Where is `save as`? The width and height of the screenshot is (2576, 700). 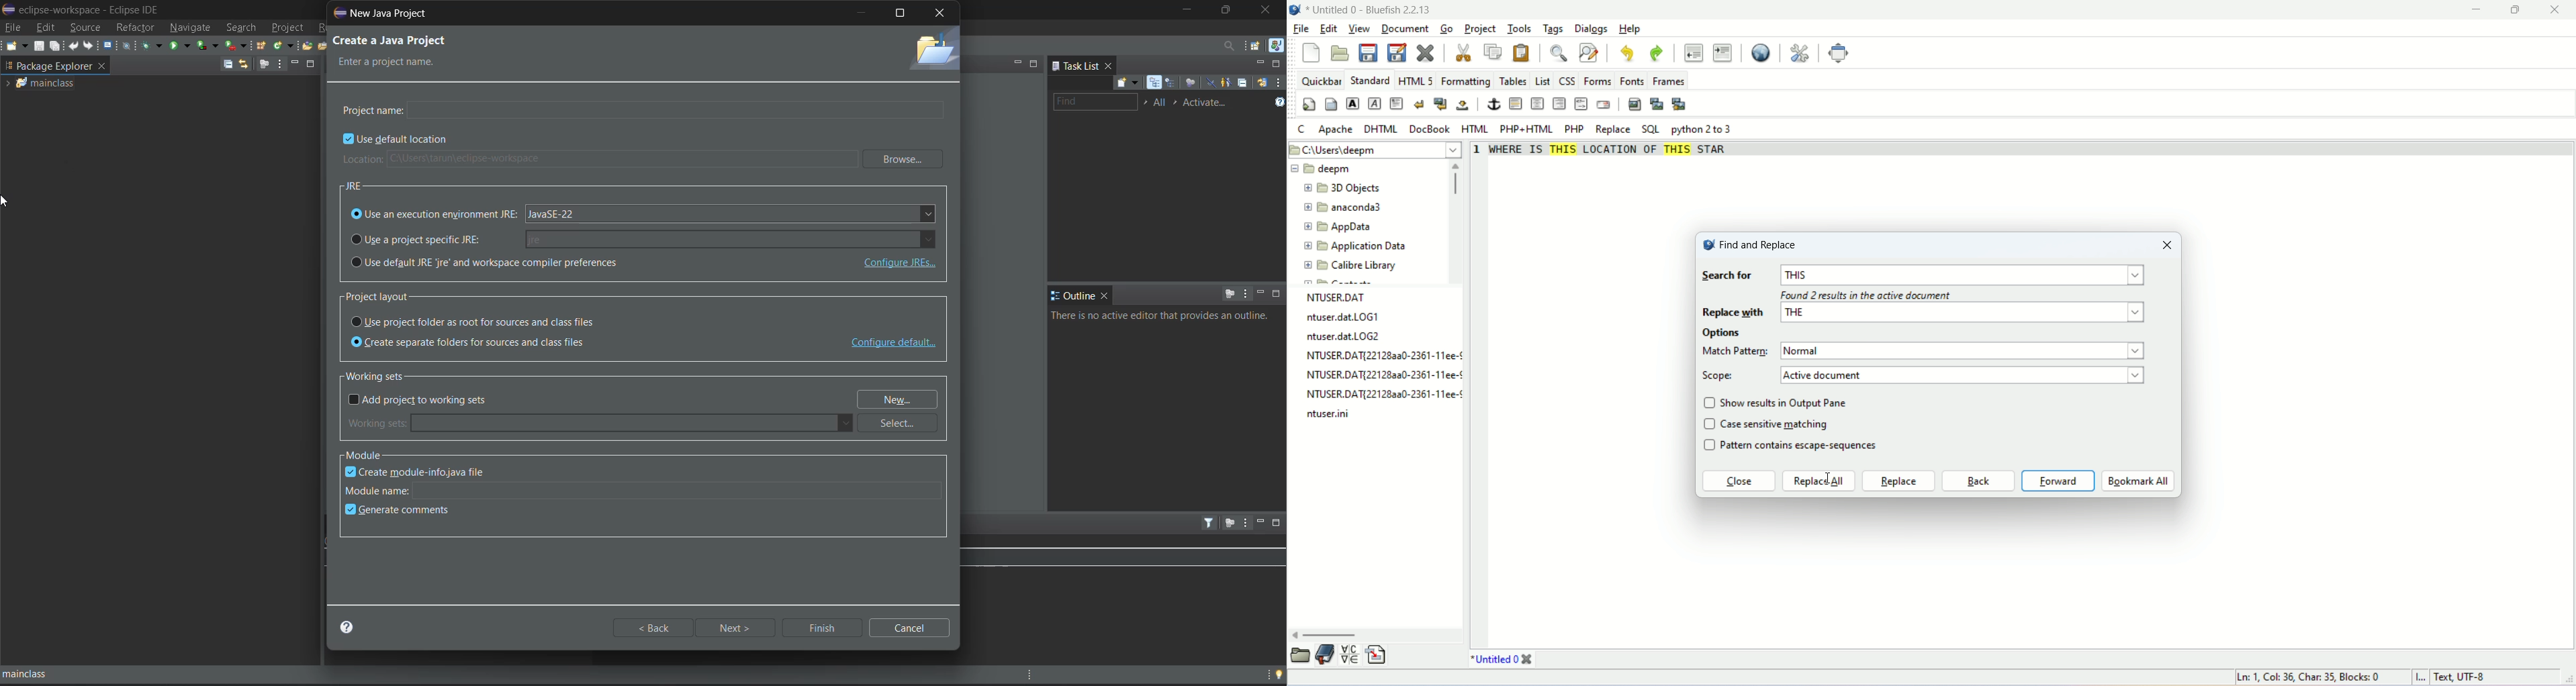
save as is located at coordinates (1397, 52).